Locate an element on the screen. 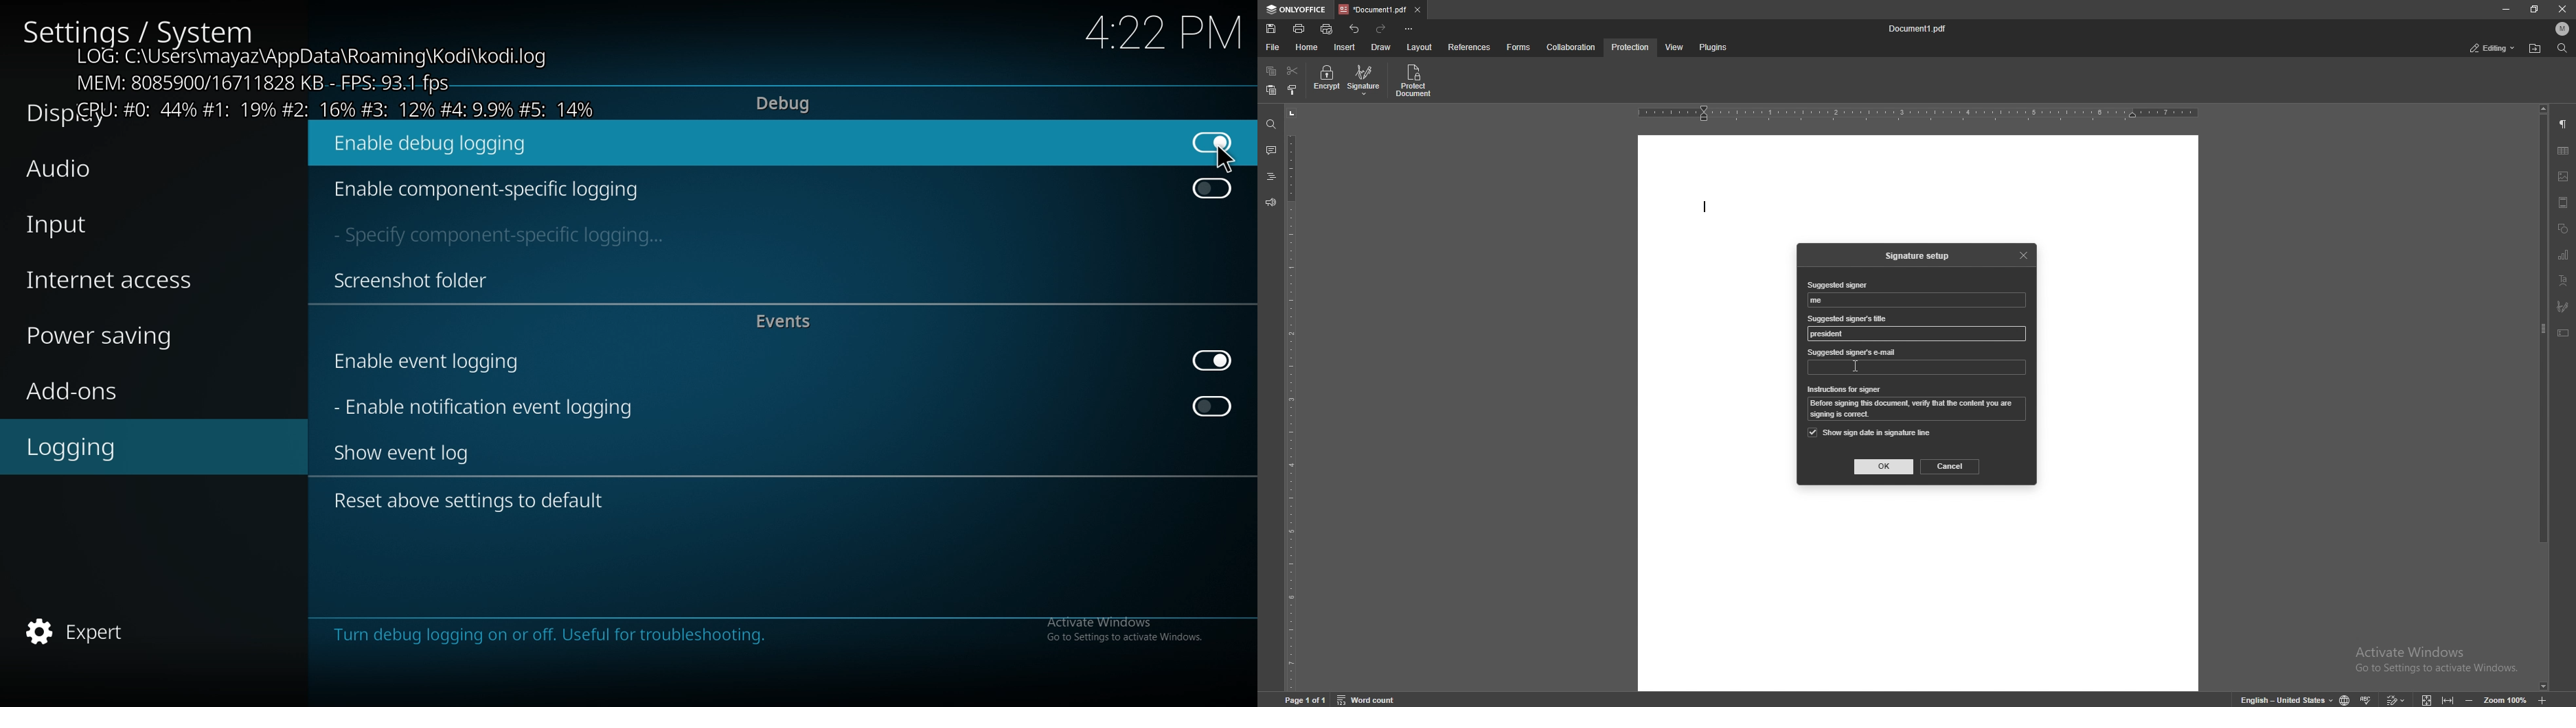 Image resolution: width=2576 pixels, height=728 pixels. debug is located at coordinates (783, 105).